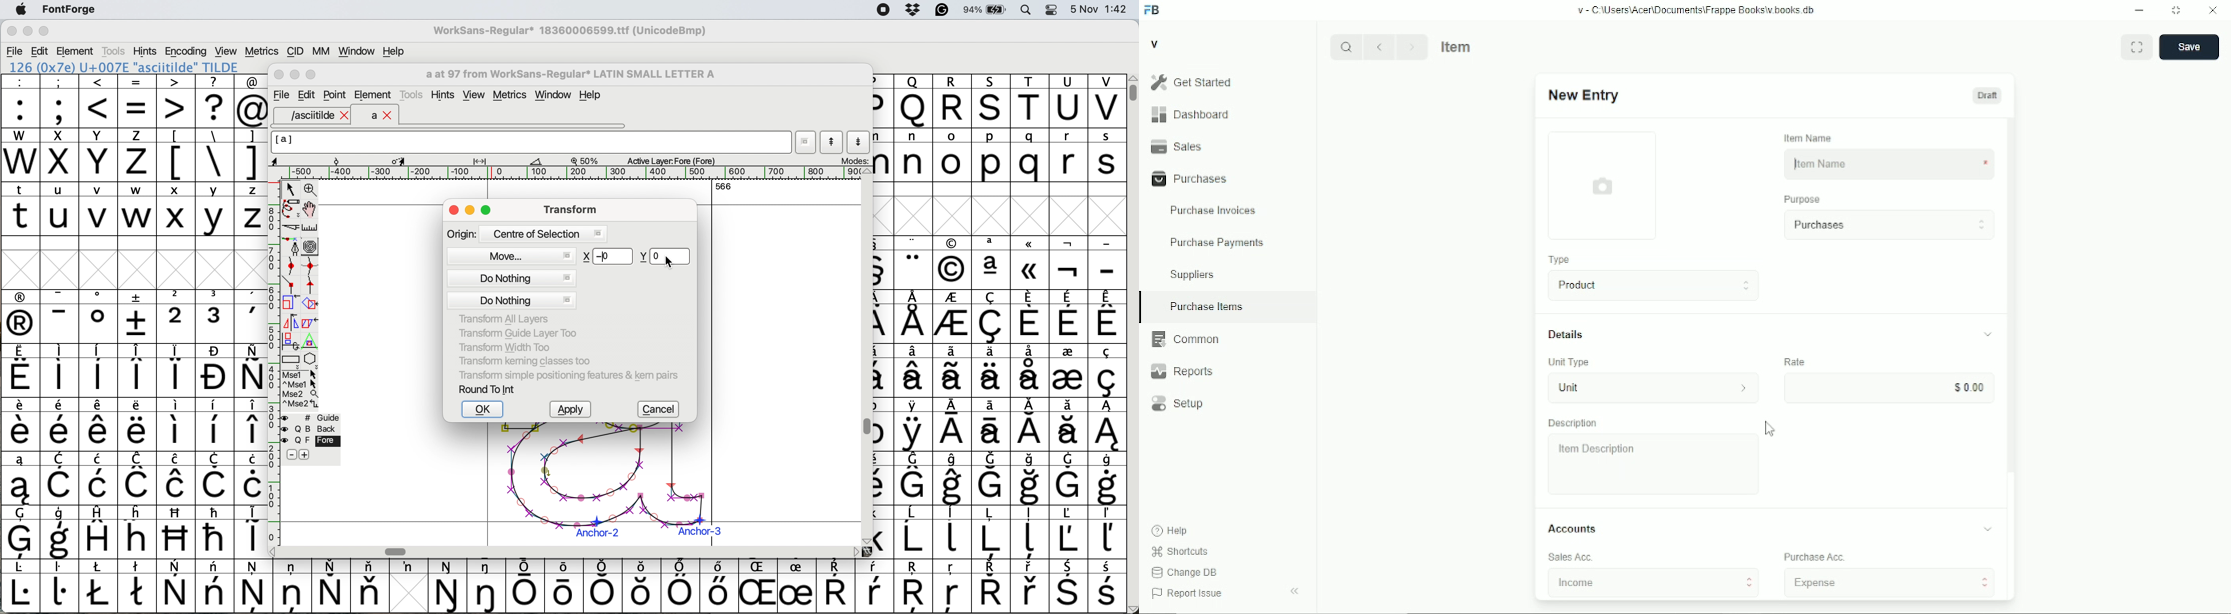  What do you see at coordinates (1068, 101) in the screenshot?
I see `U` at bounding box center [1068, 101].